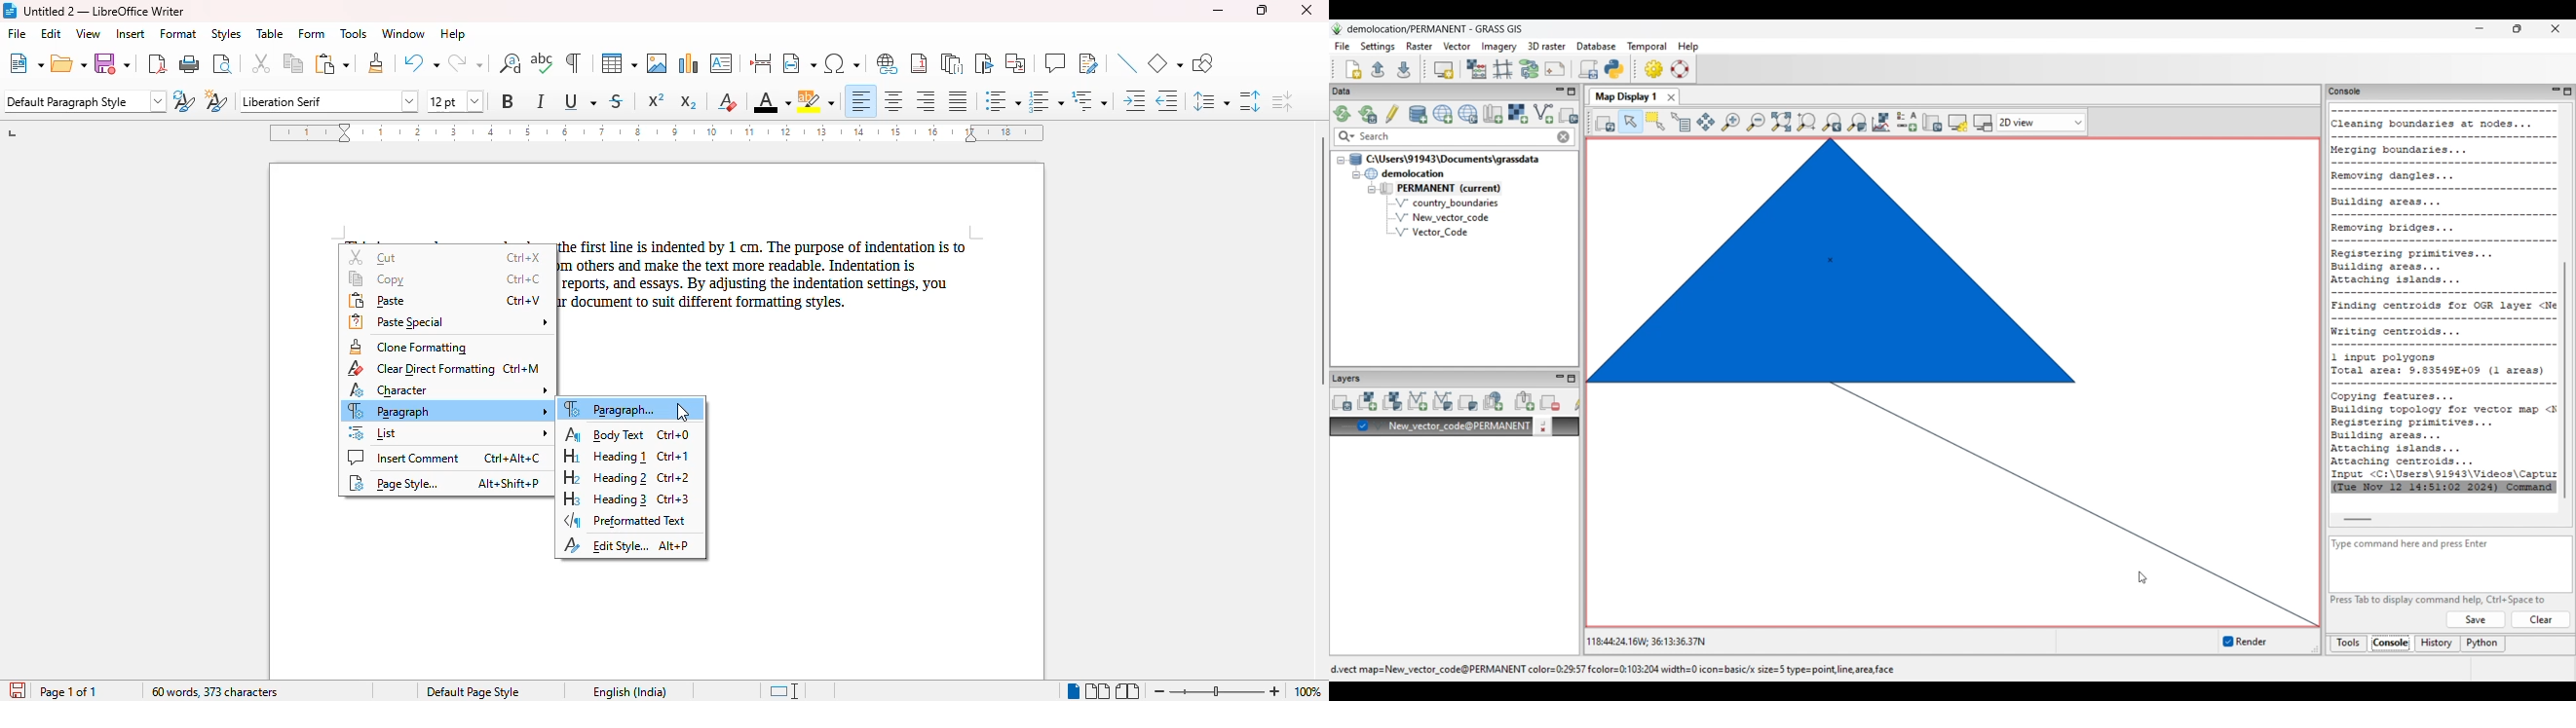  What do you see at coordinates (657, 63) in the screenshot?
I see `insert image` at bounding box center [657, 63].